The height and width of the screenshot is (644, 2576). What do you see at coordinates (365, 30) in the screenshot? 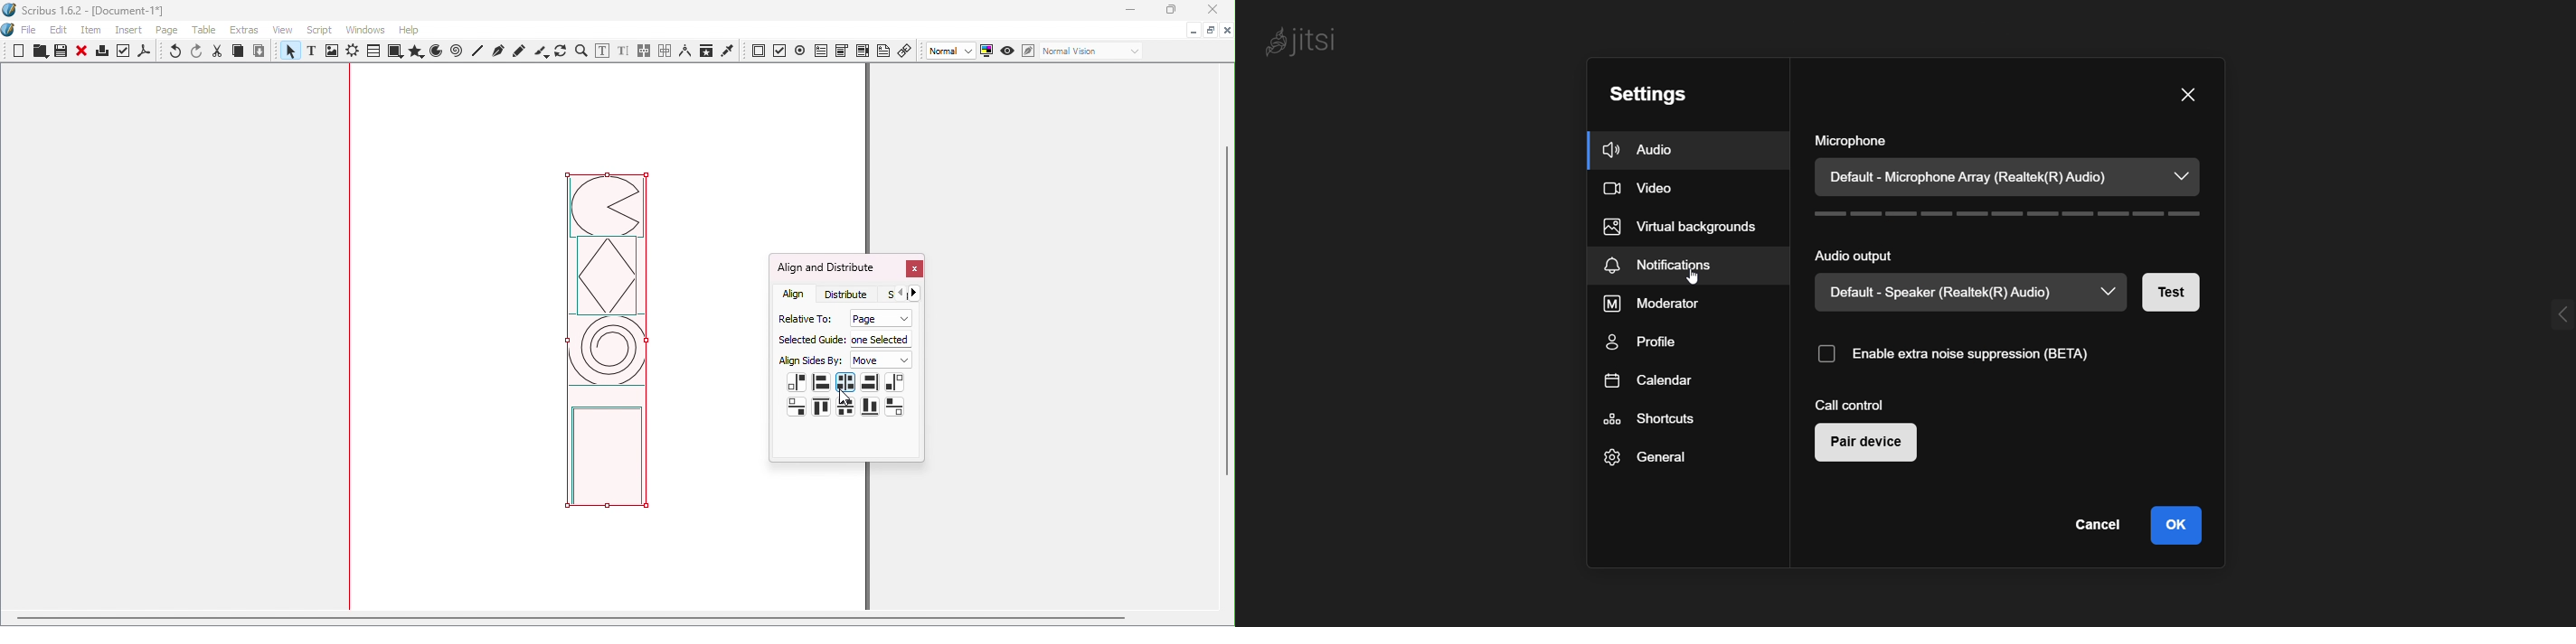
I see `Windows` at bounding box center [365, 30].